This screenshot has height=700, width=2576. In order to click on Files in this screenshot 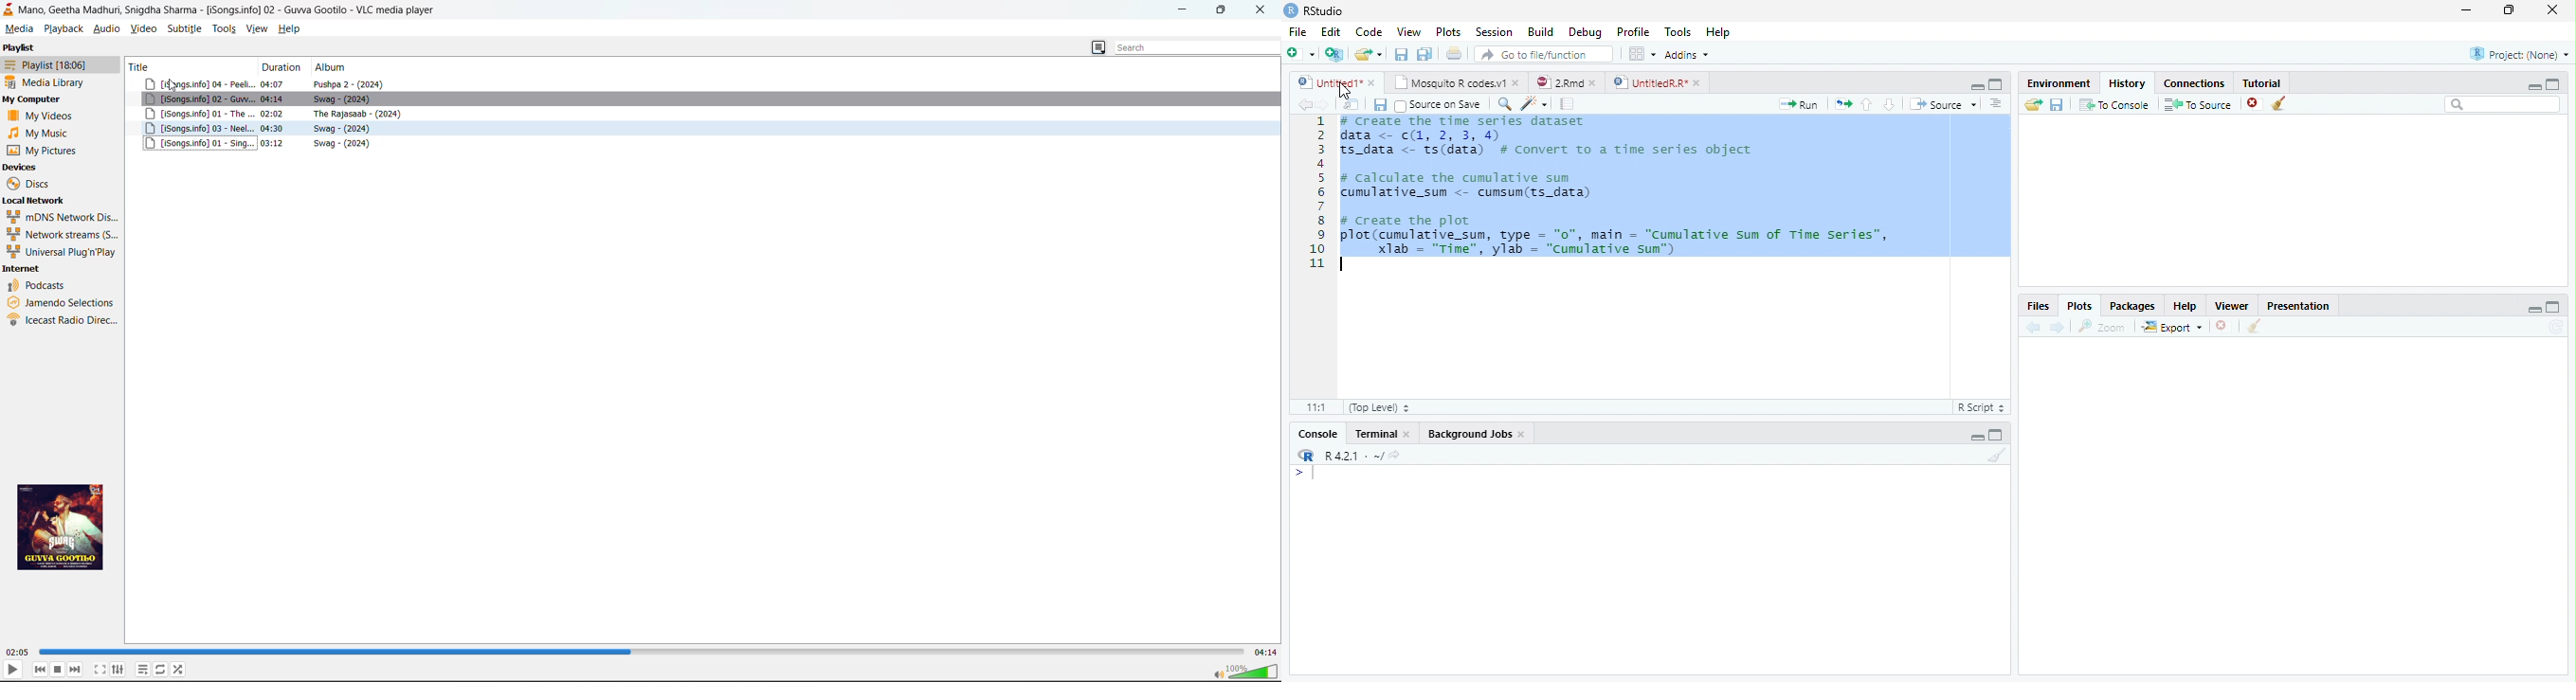, I will do `click(2041, 306)`.